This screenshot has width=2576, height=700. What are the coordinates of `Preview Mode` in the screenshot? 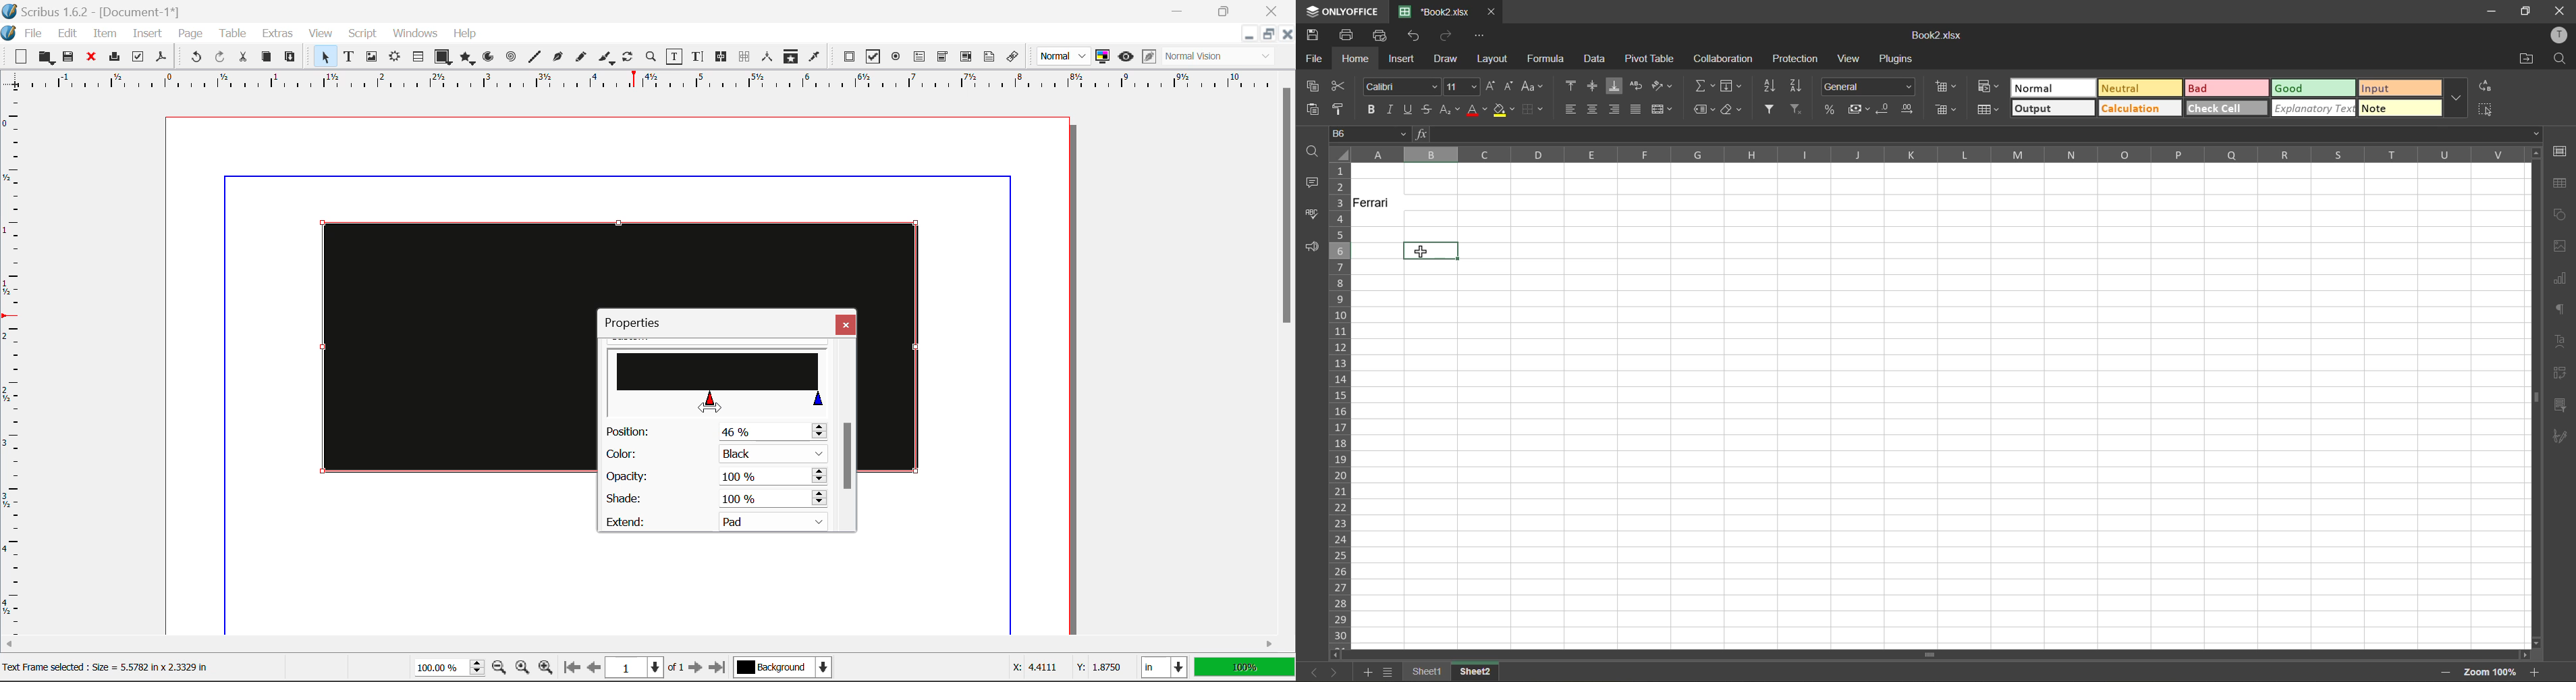 It's located at (1126, 57).